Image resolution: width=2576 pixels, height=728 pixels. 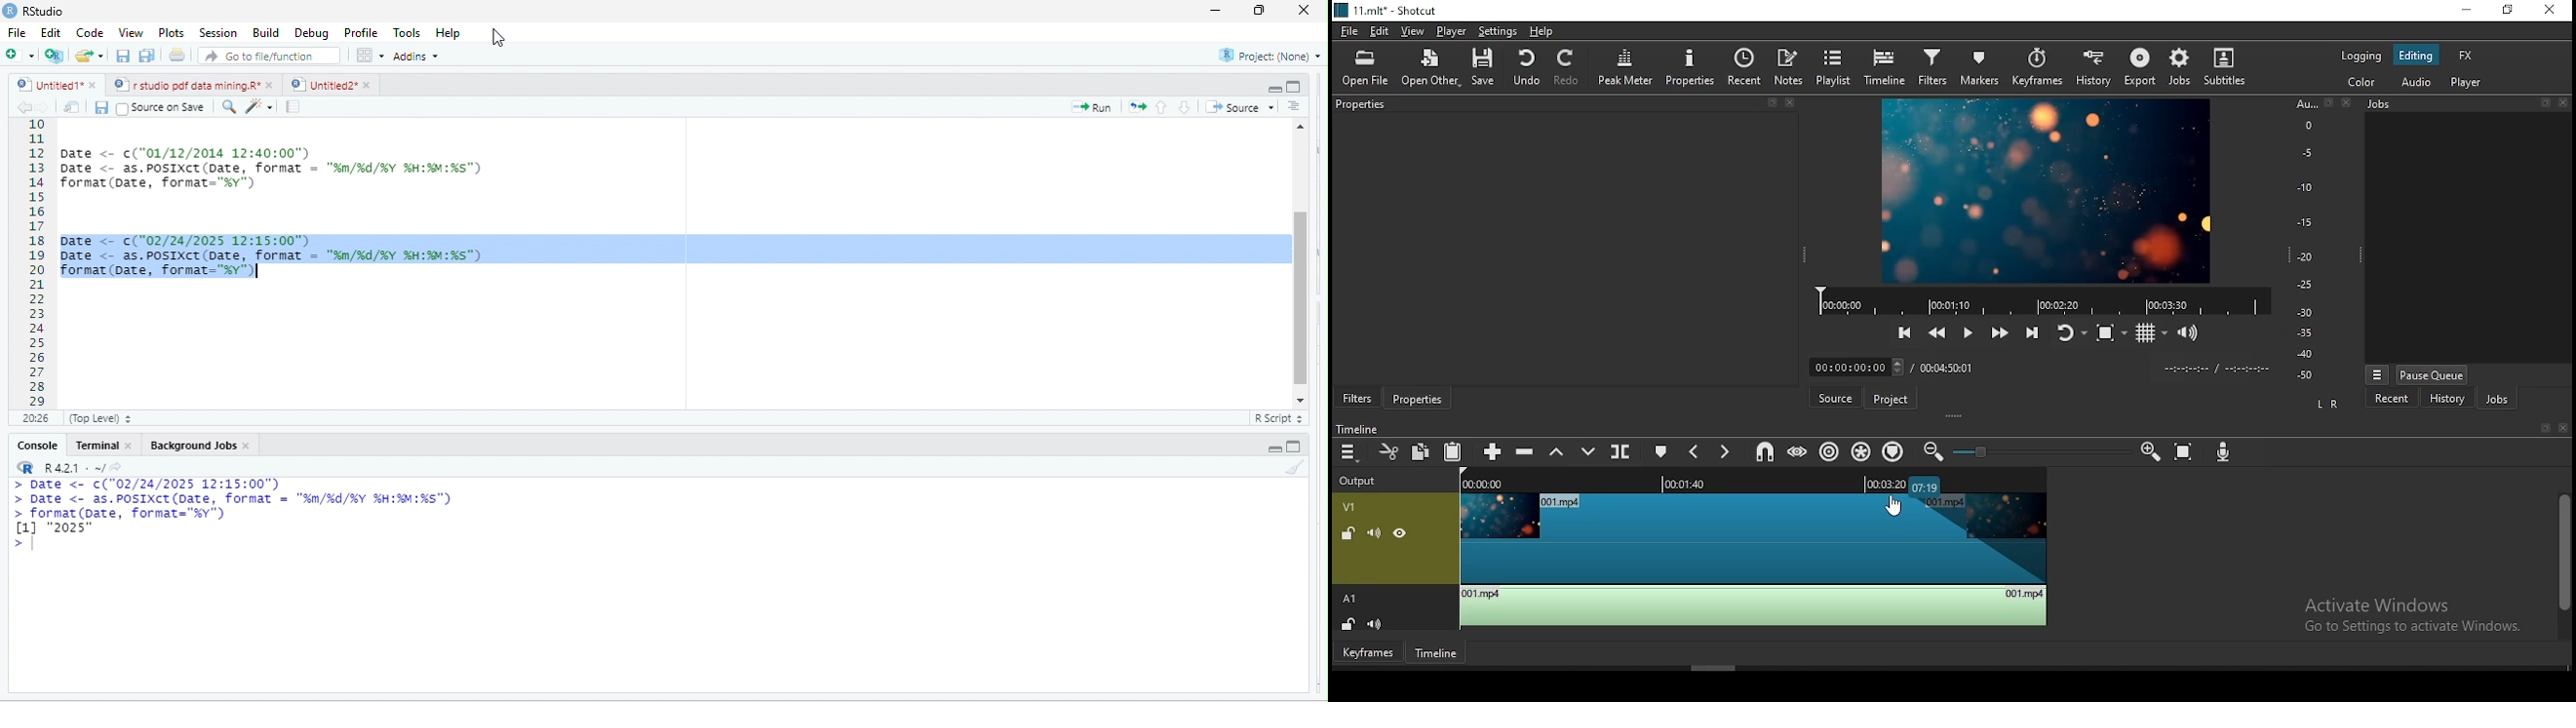 I want to click on elapsed time, so click(x=1852, y=369).